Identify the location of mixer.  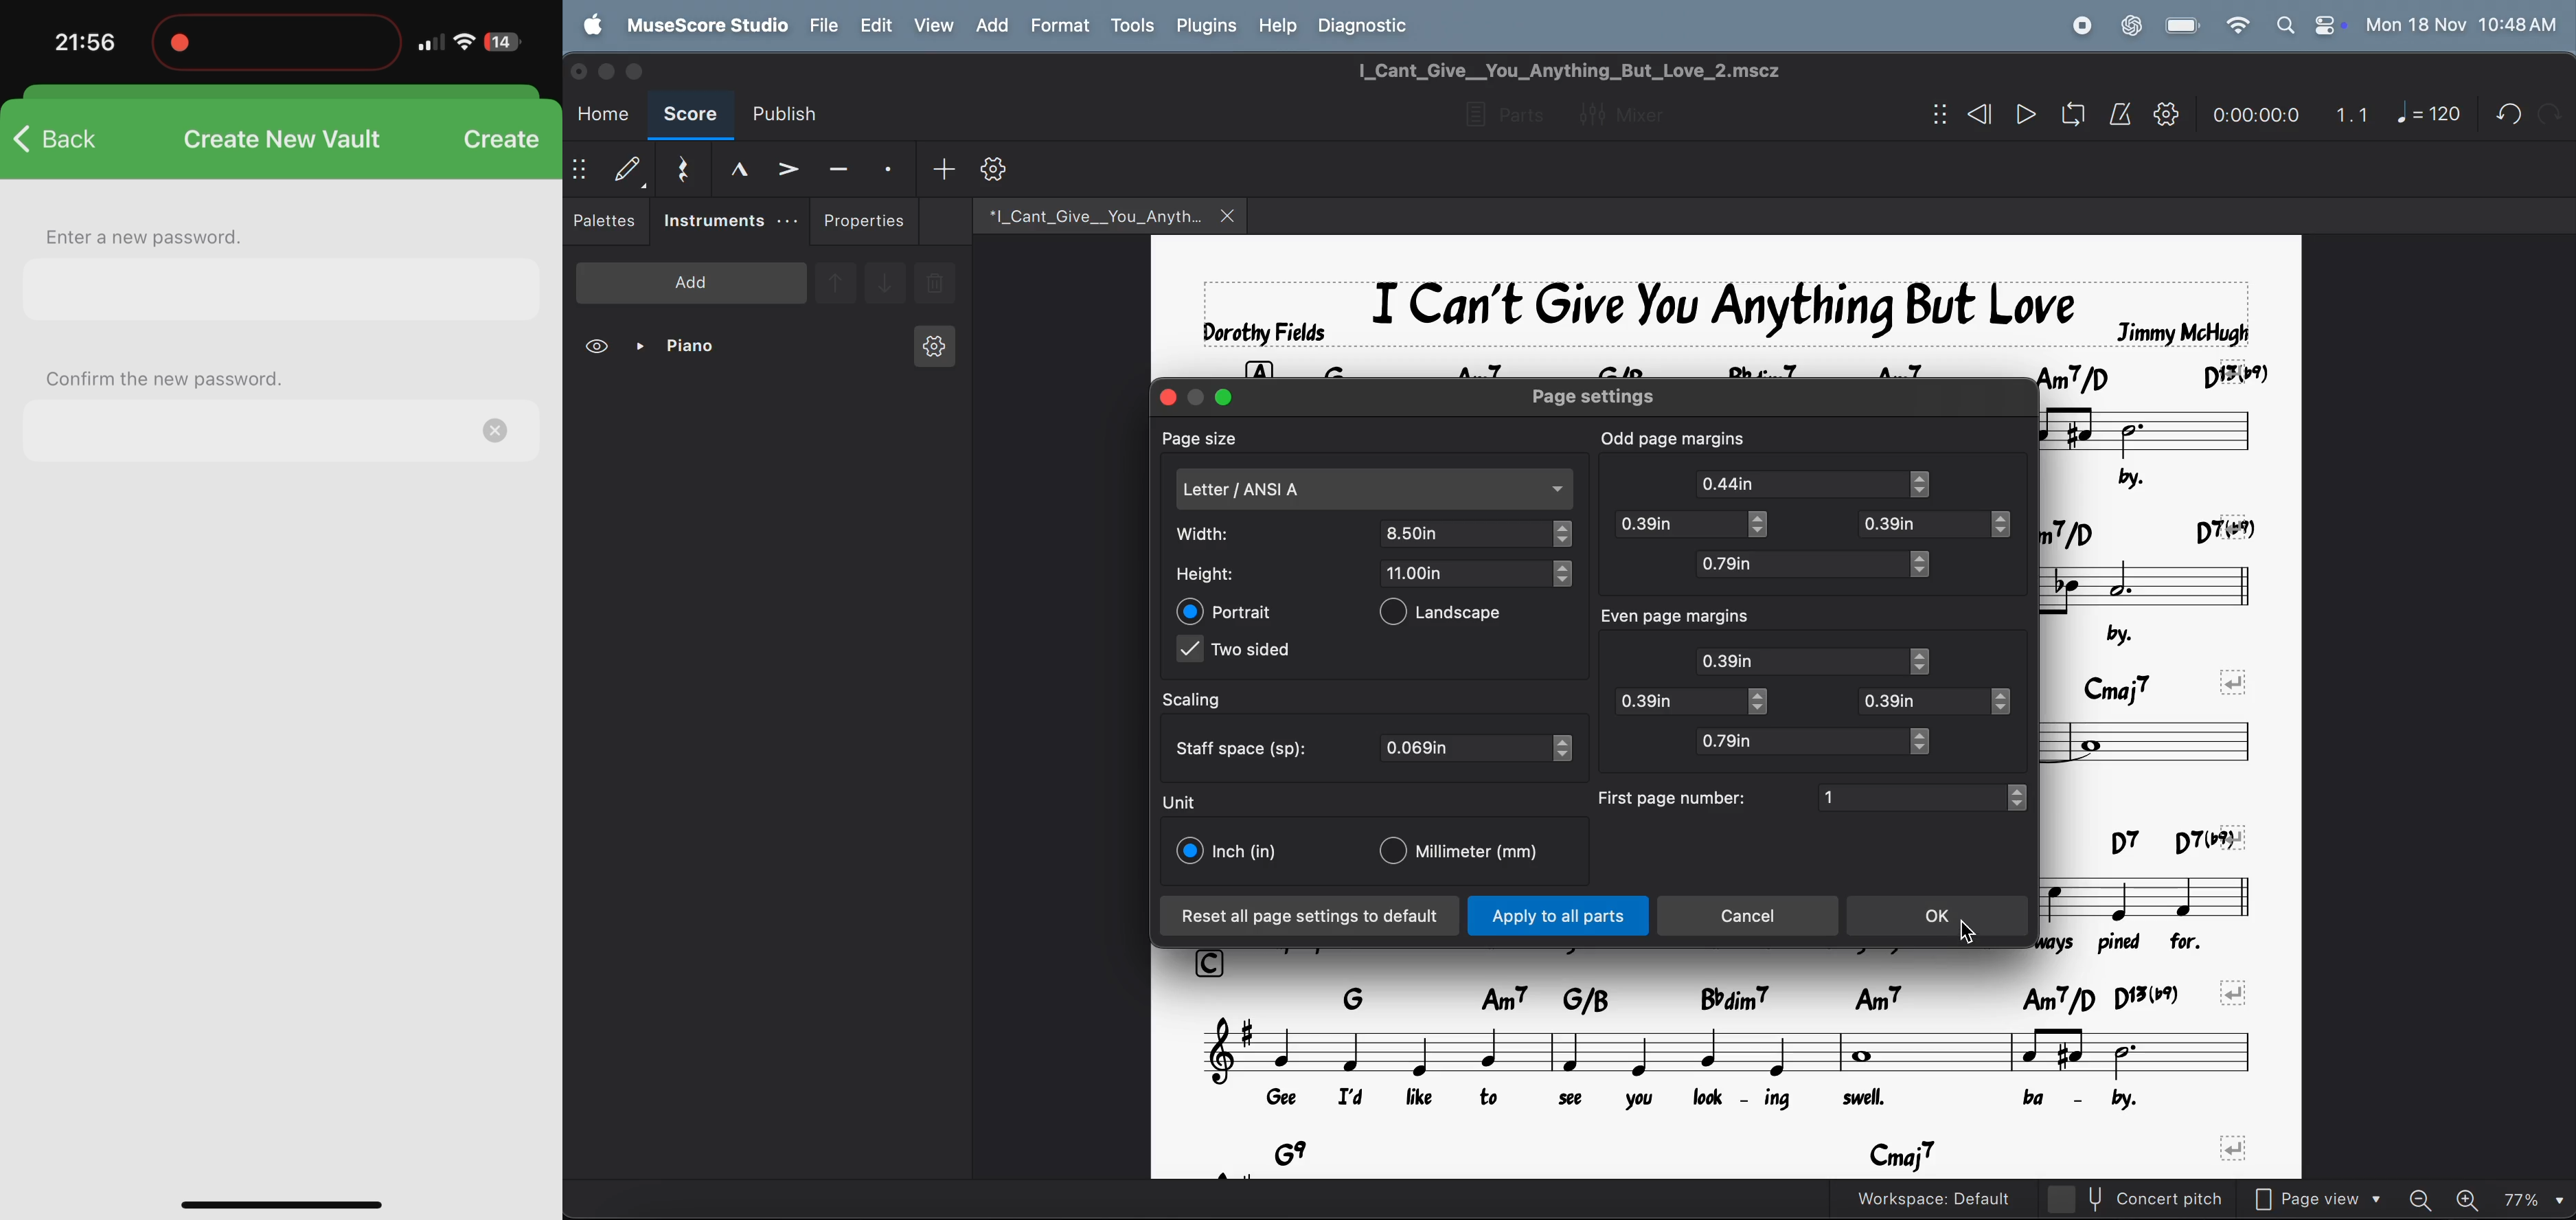
(1634, 111).